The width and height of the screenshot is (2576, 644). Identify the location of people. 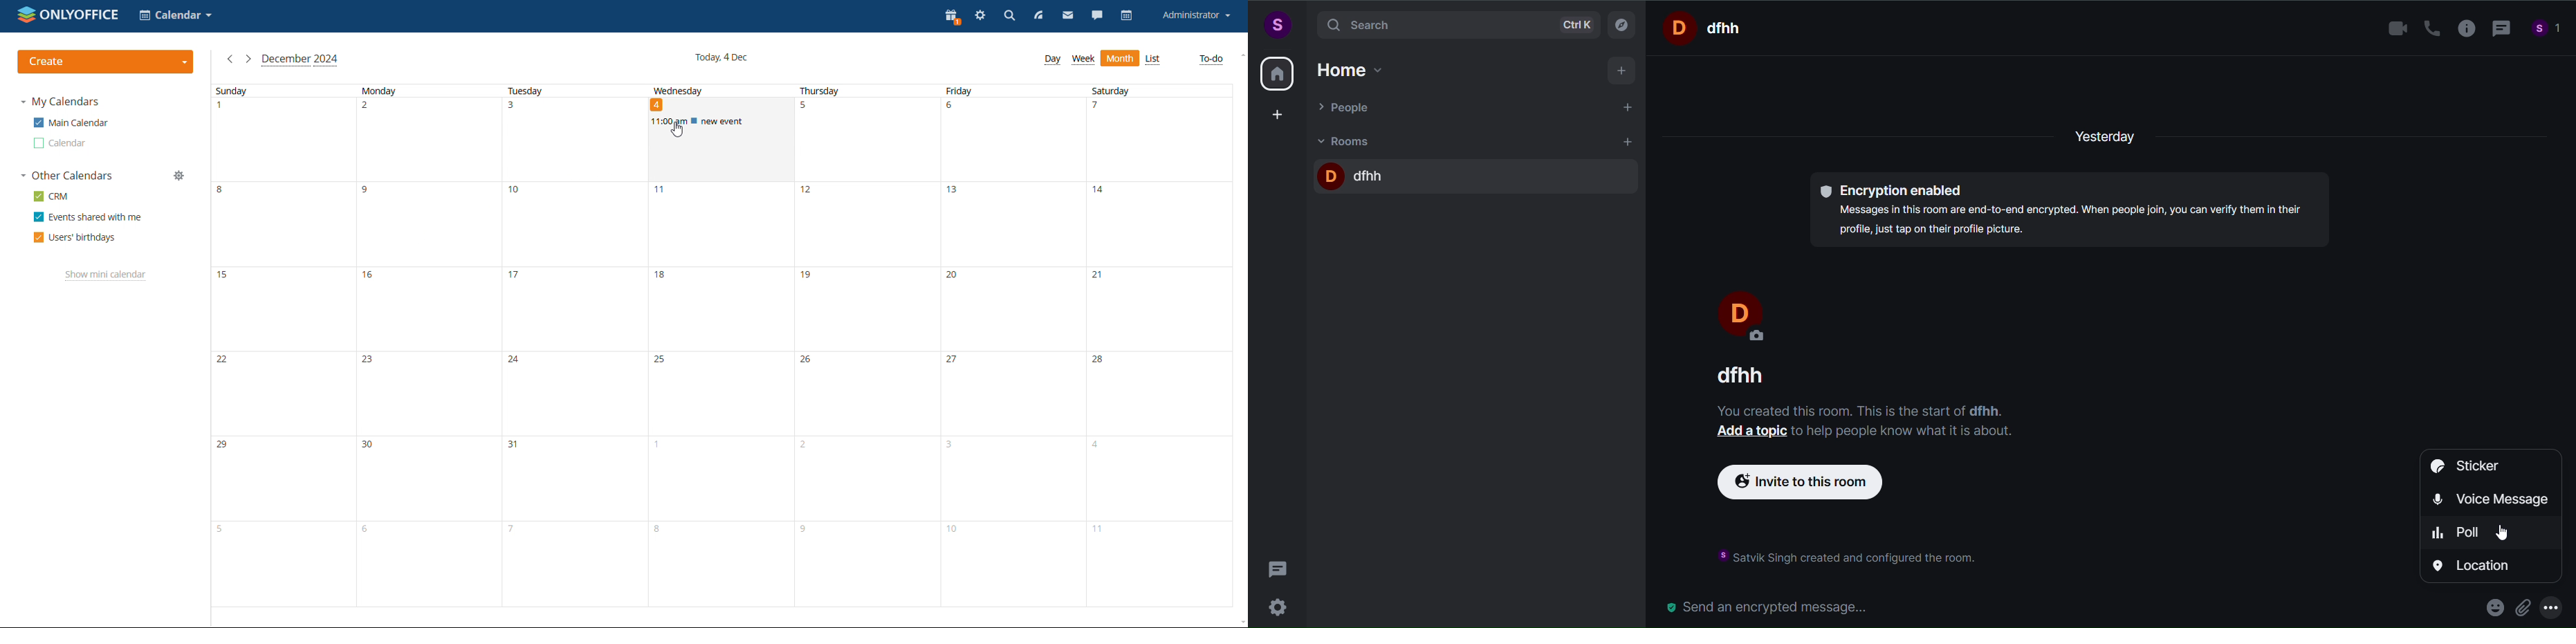
(2547, 30).